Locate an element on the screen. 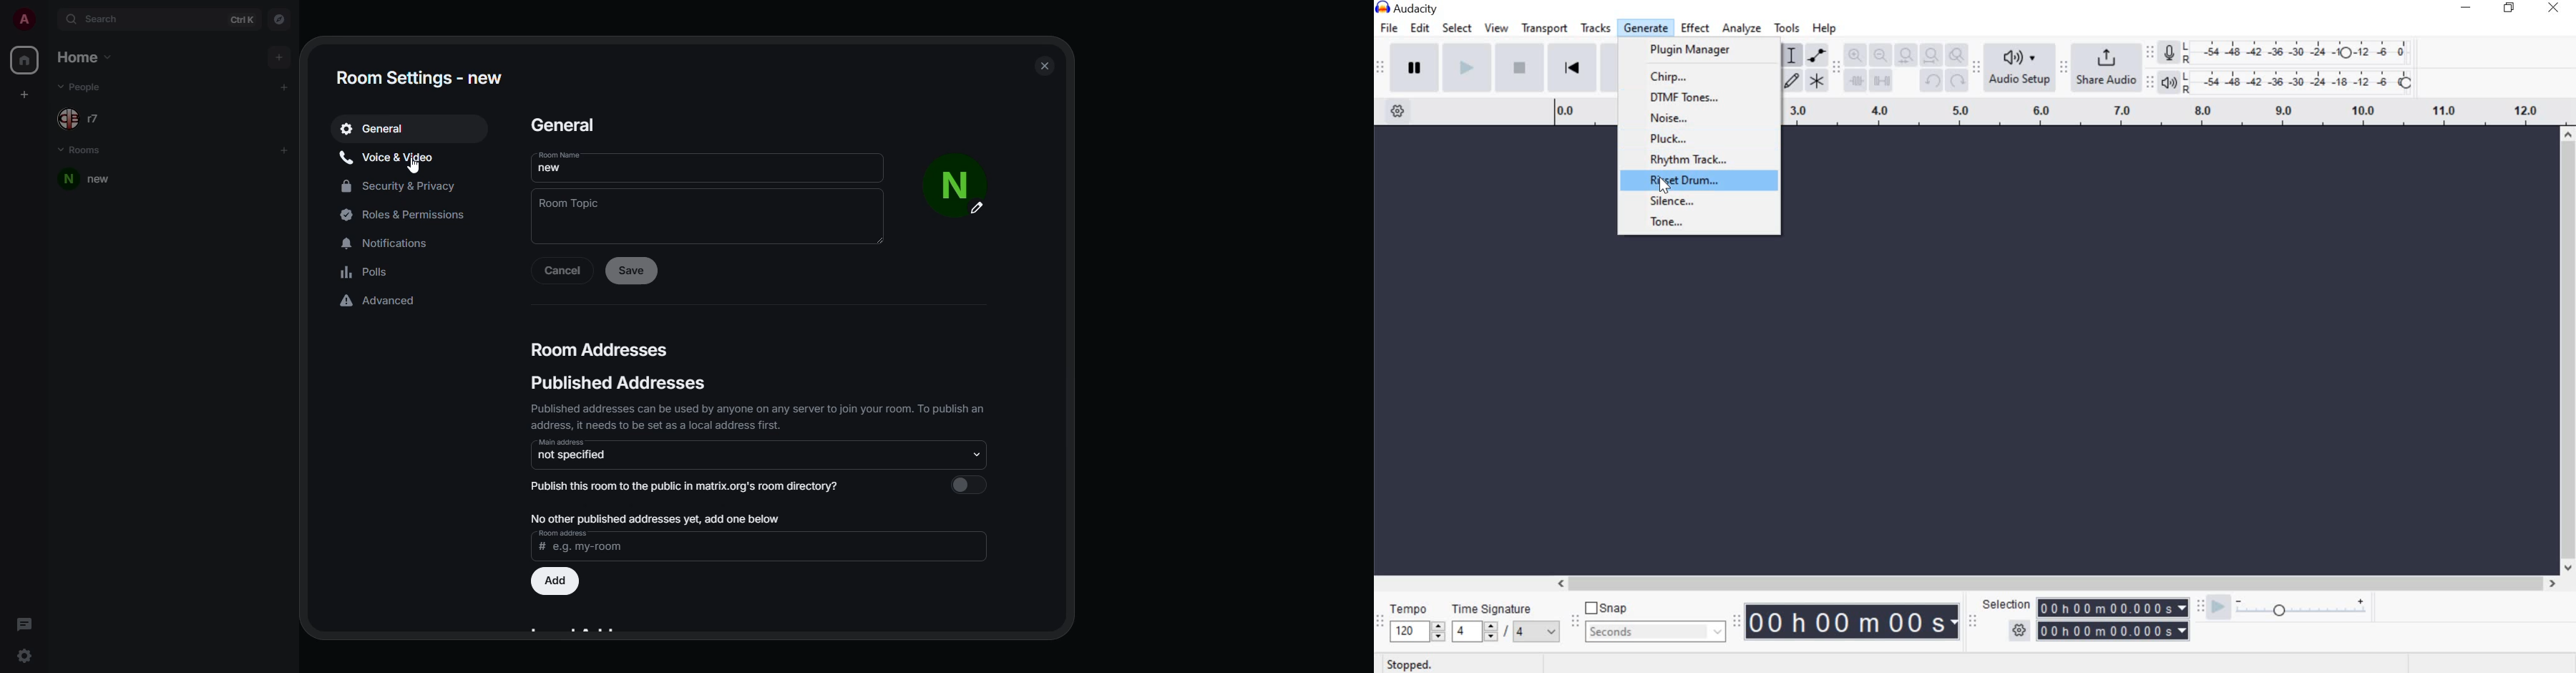 The width and height of the screenshot is (2576, 700). scrollbar is located at coordinates (2053, 583).